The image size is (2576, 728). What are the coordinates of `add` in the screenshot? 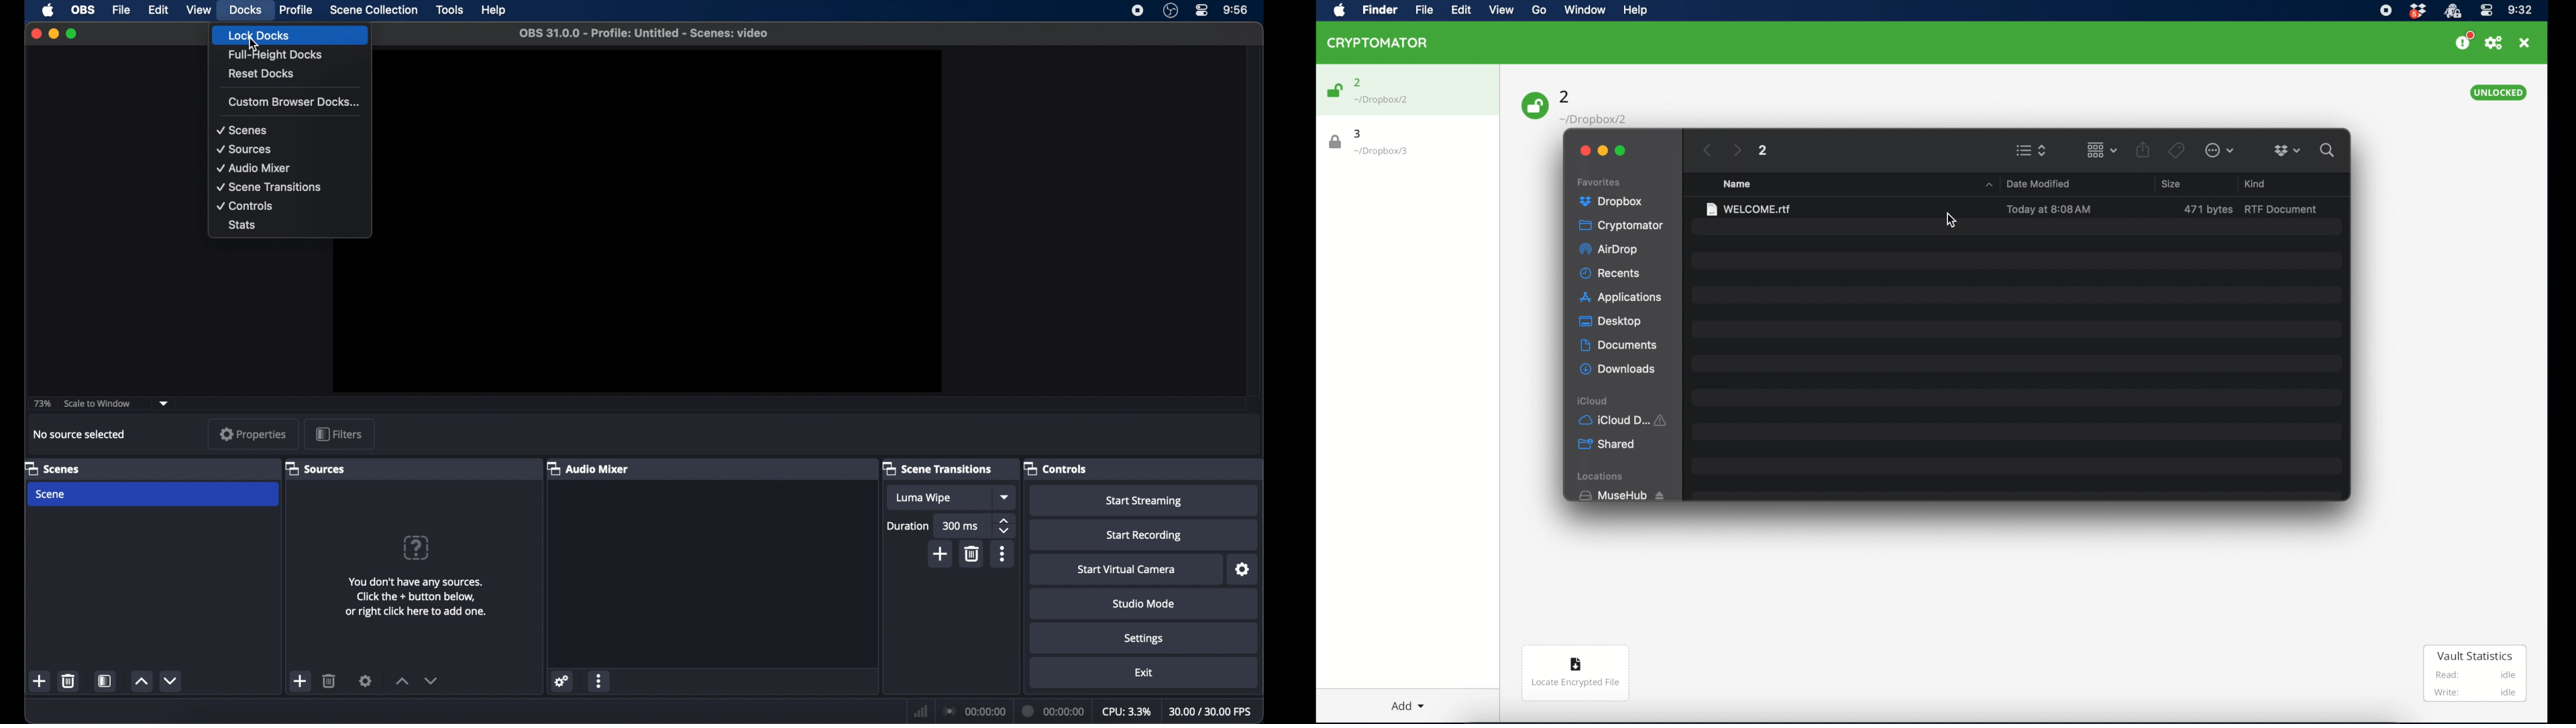 It's located at (301, 681).